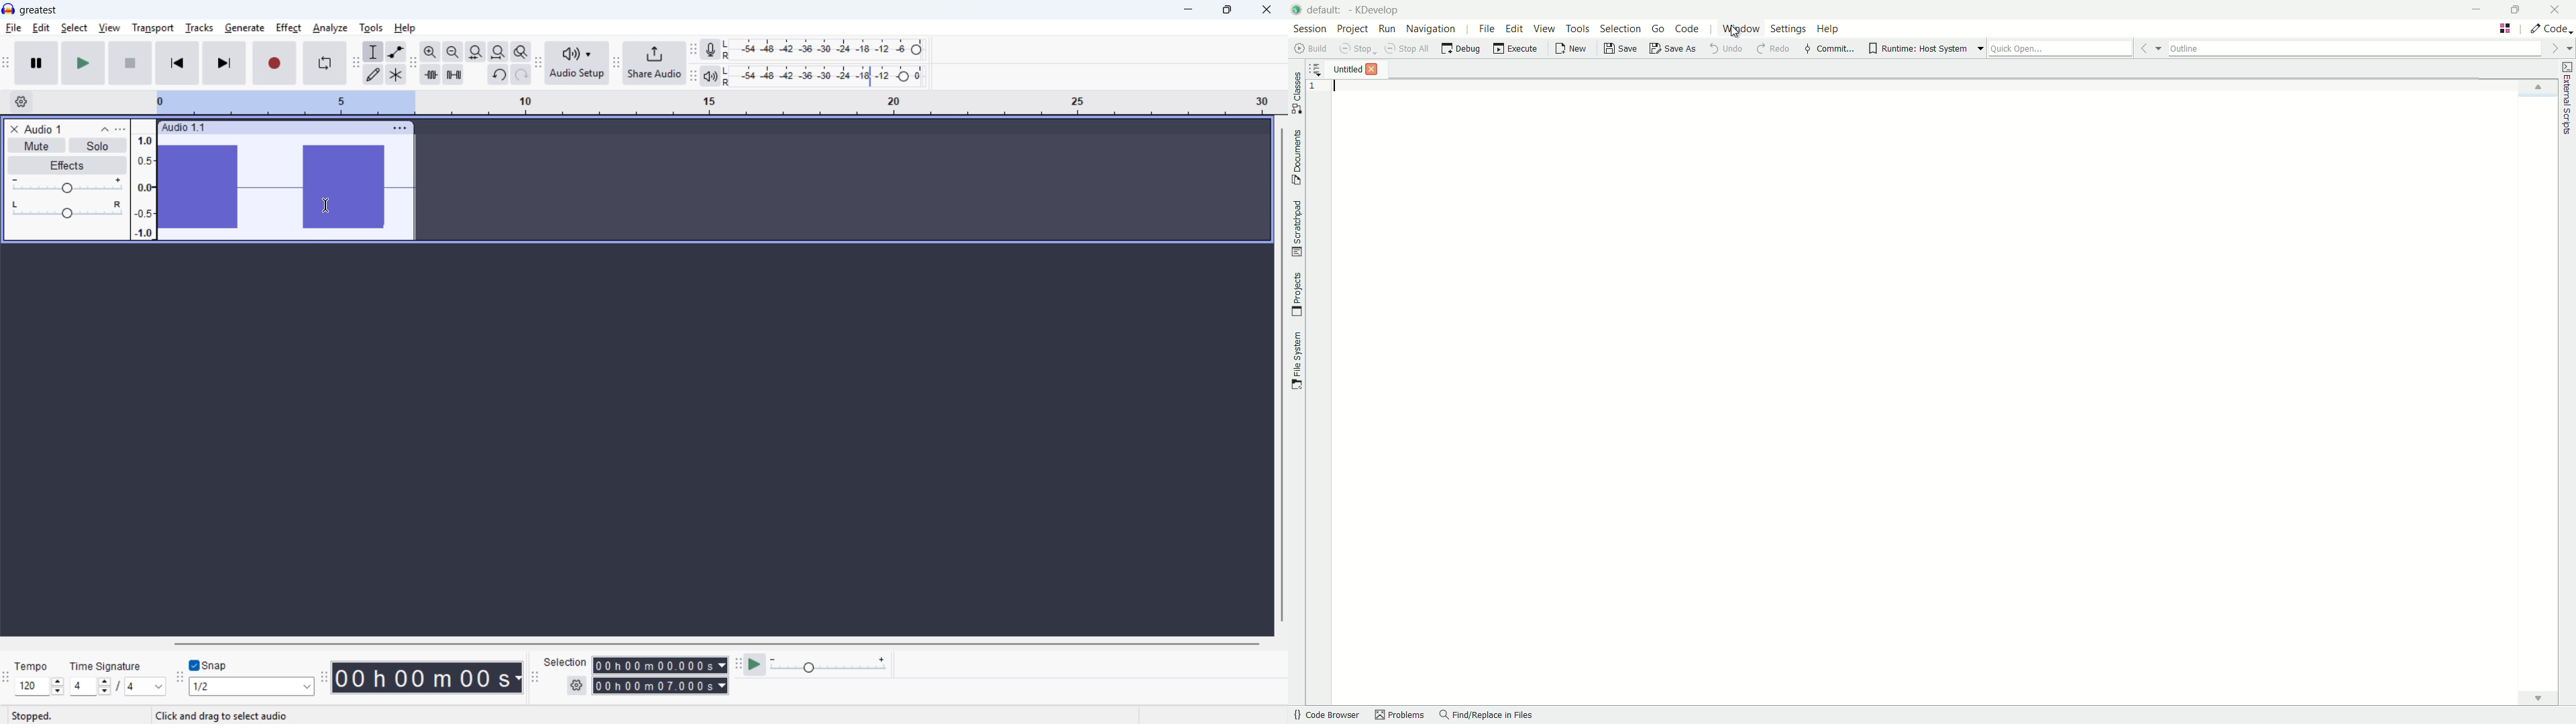  What do you see at coordinates (710, 50) in the screenshot?
I see `Recording metre ` at bounding box center [710, 50].